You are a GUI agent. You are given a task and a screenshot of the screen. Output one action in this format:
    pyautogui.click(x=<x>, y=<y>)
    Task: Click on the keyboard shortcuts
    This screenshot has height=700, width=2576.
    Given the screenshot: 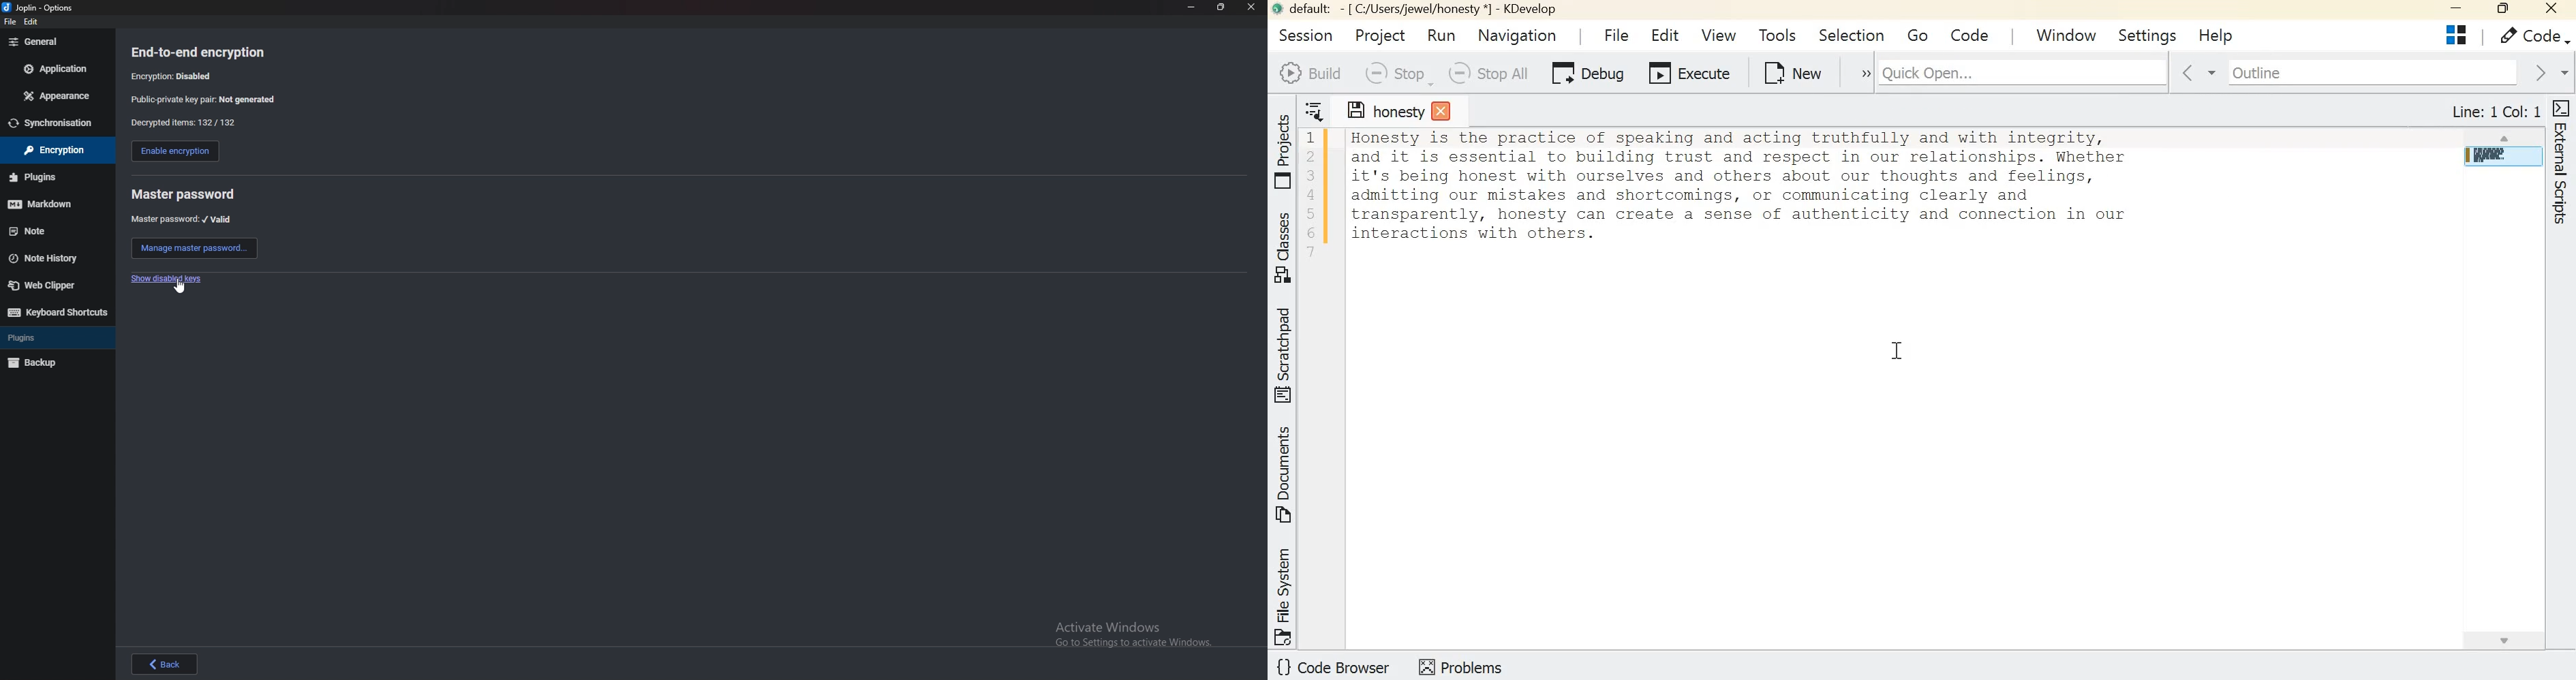 What is the action you would take?
    pyautogui.click(x=57, y=313)
    